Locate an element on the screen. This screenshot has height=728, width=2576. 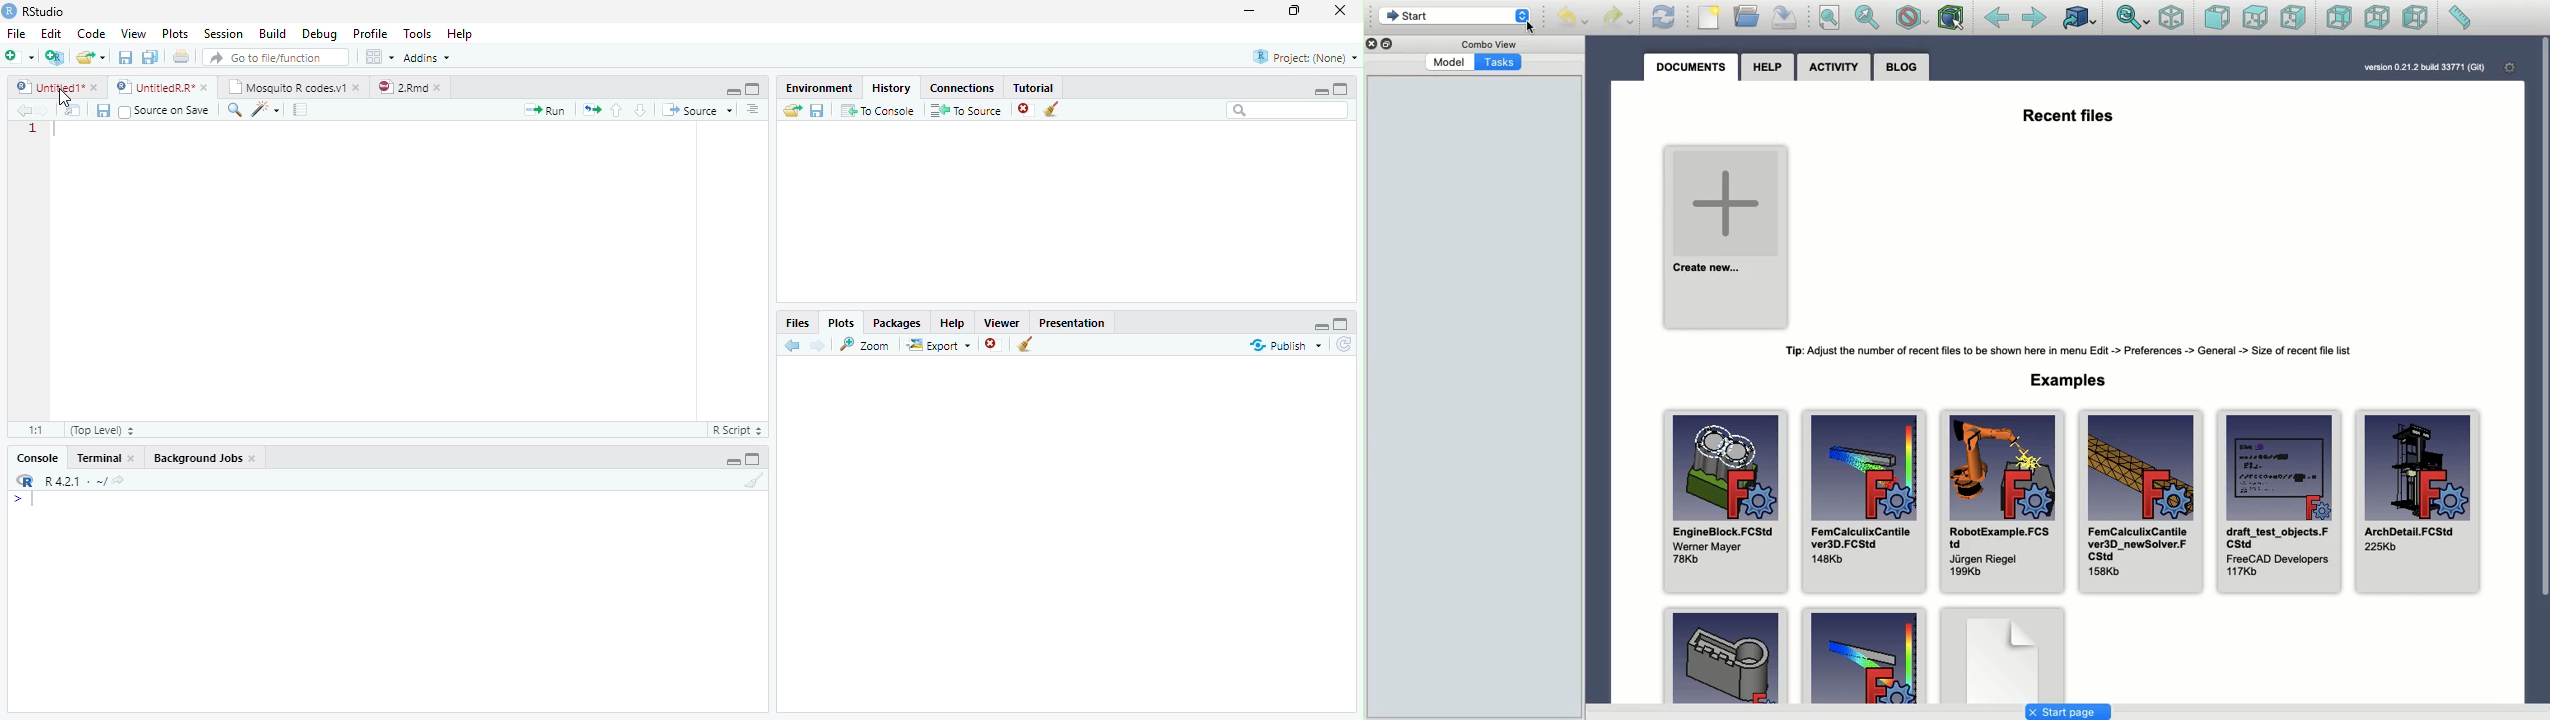
Plots is located at coordinates (841, 322).